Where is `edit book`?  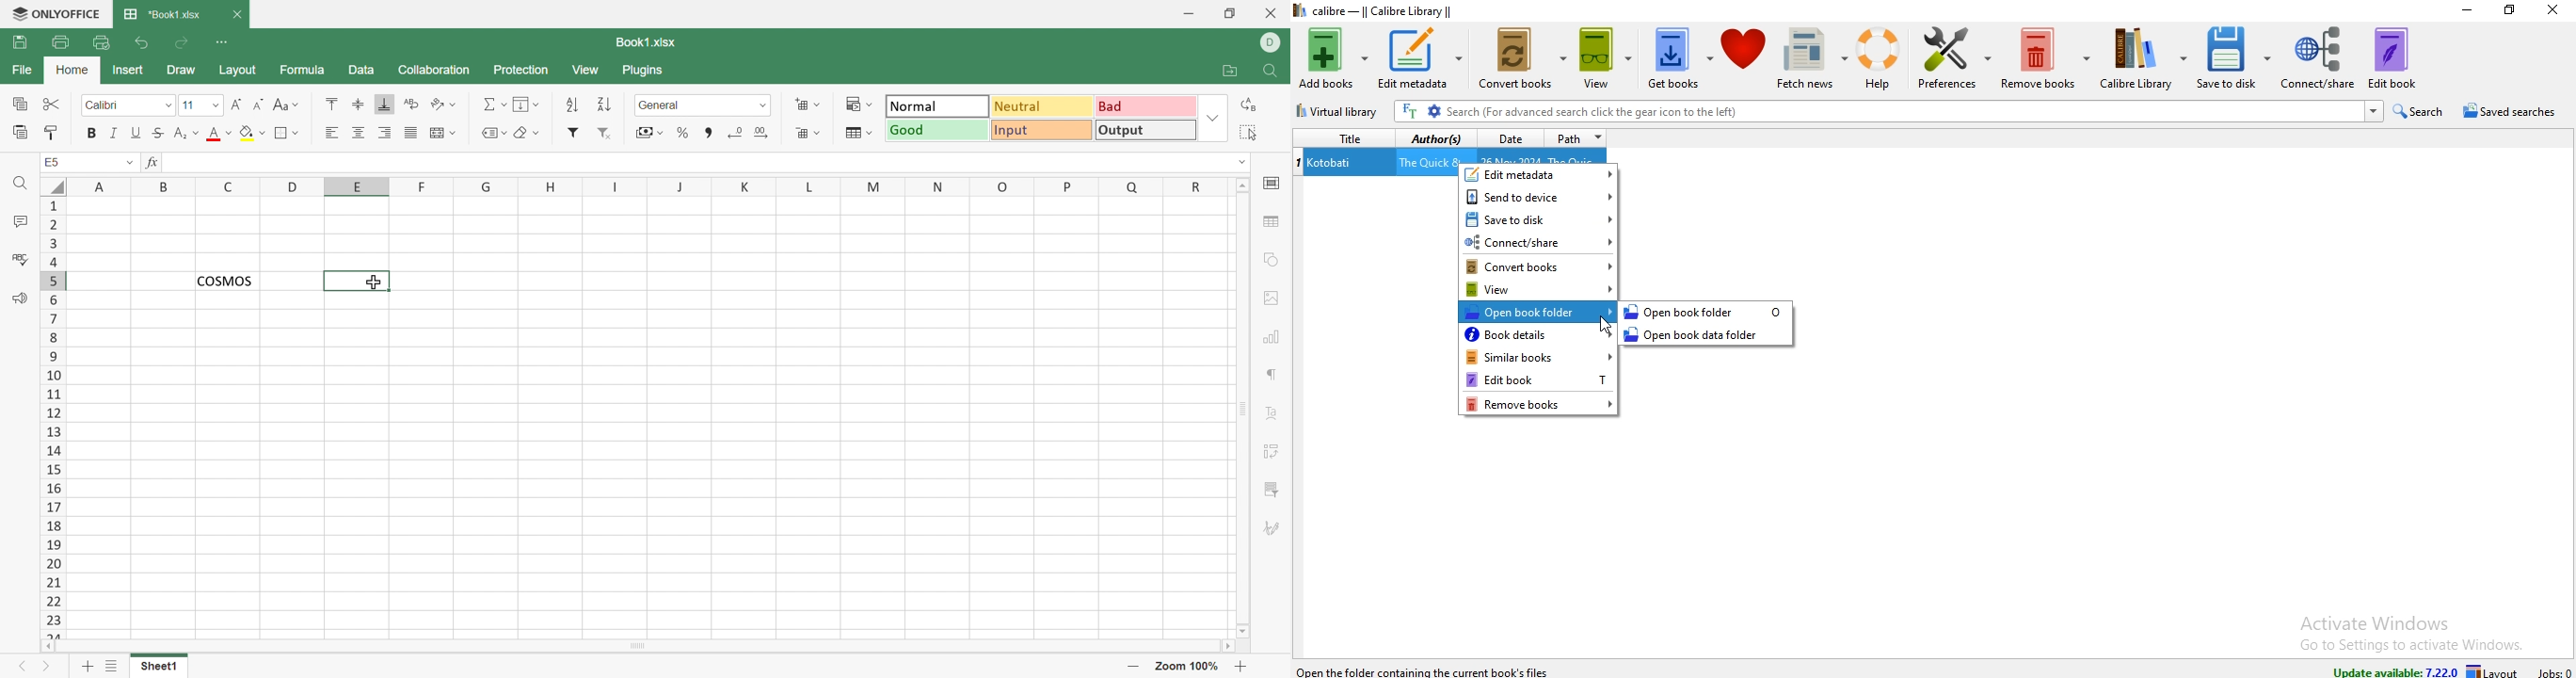 edit book is located at coordinates (2392, 57).